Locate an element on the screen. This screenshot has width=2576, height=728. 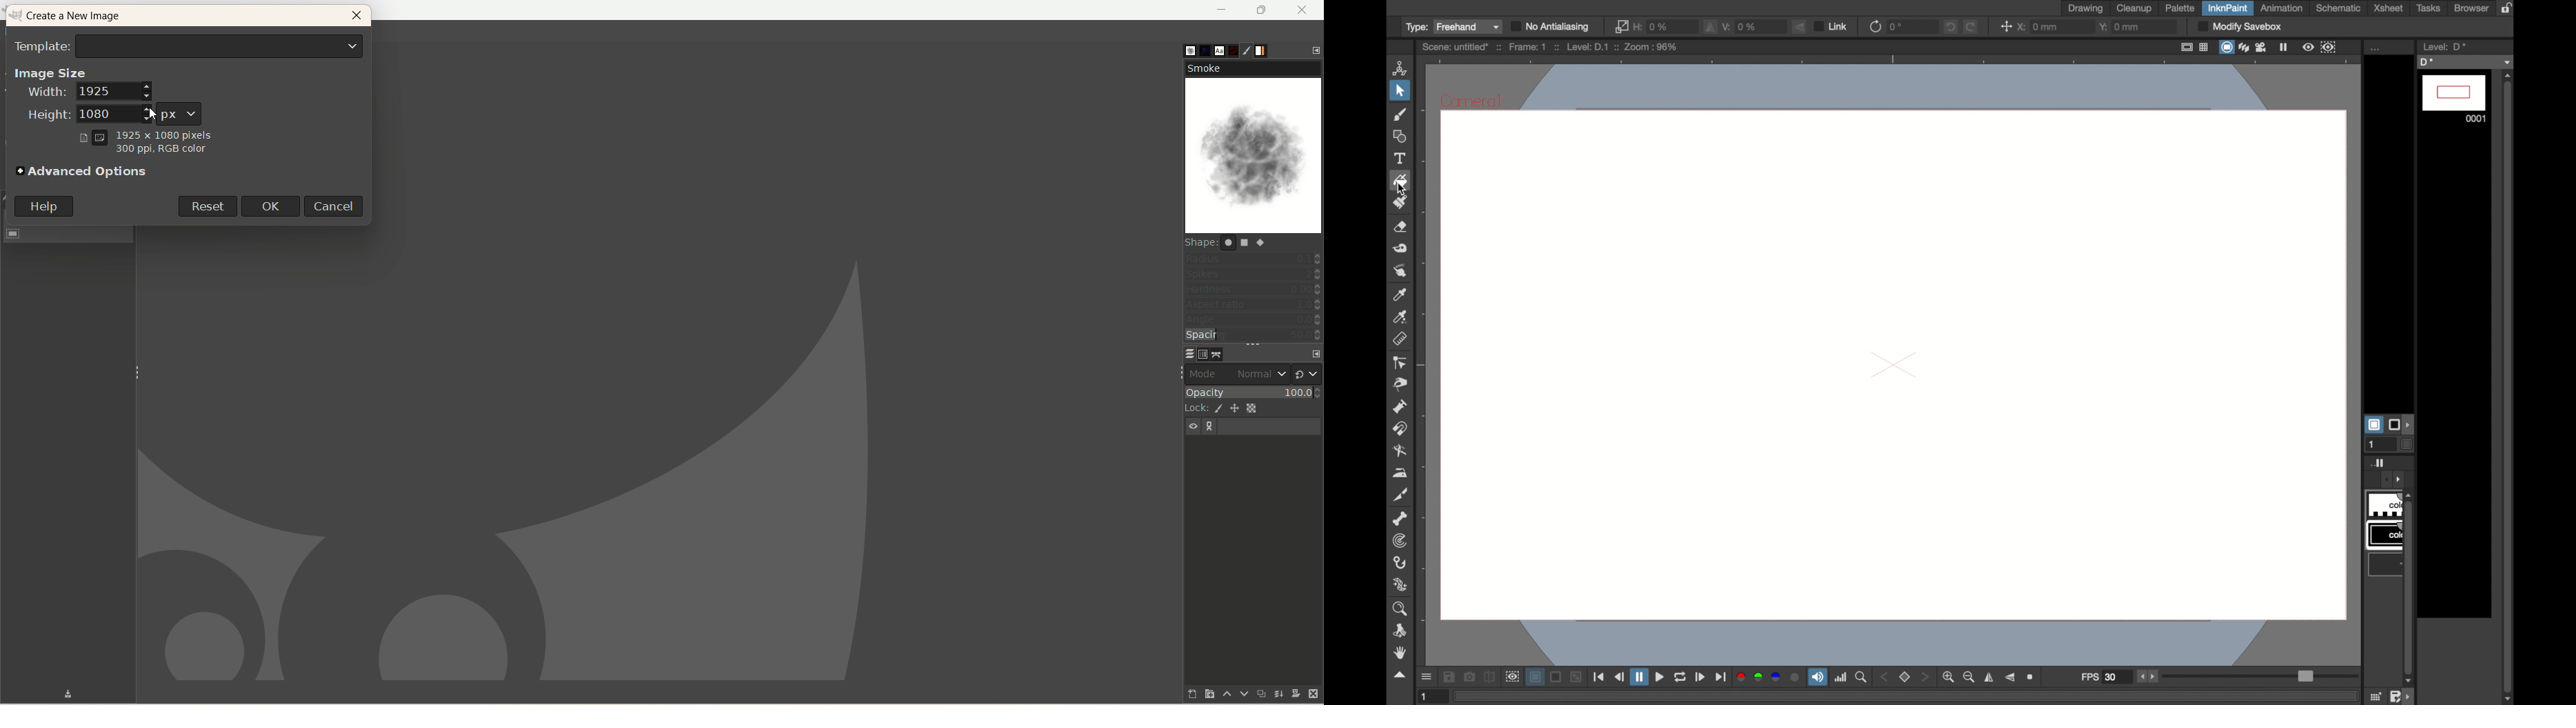
fullscreen is located at coordinates (2188, 46).